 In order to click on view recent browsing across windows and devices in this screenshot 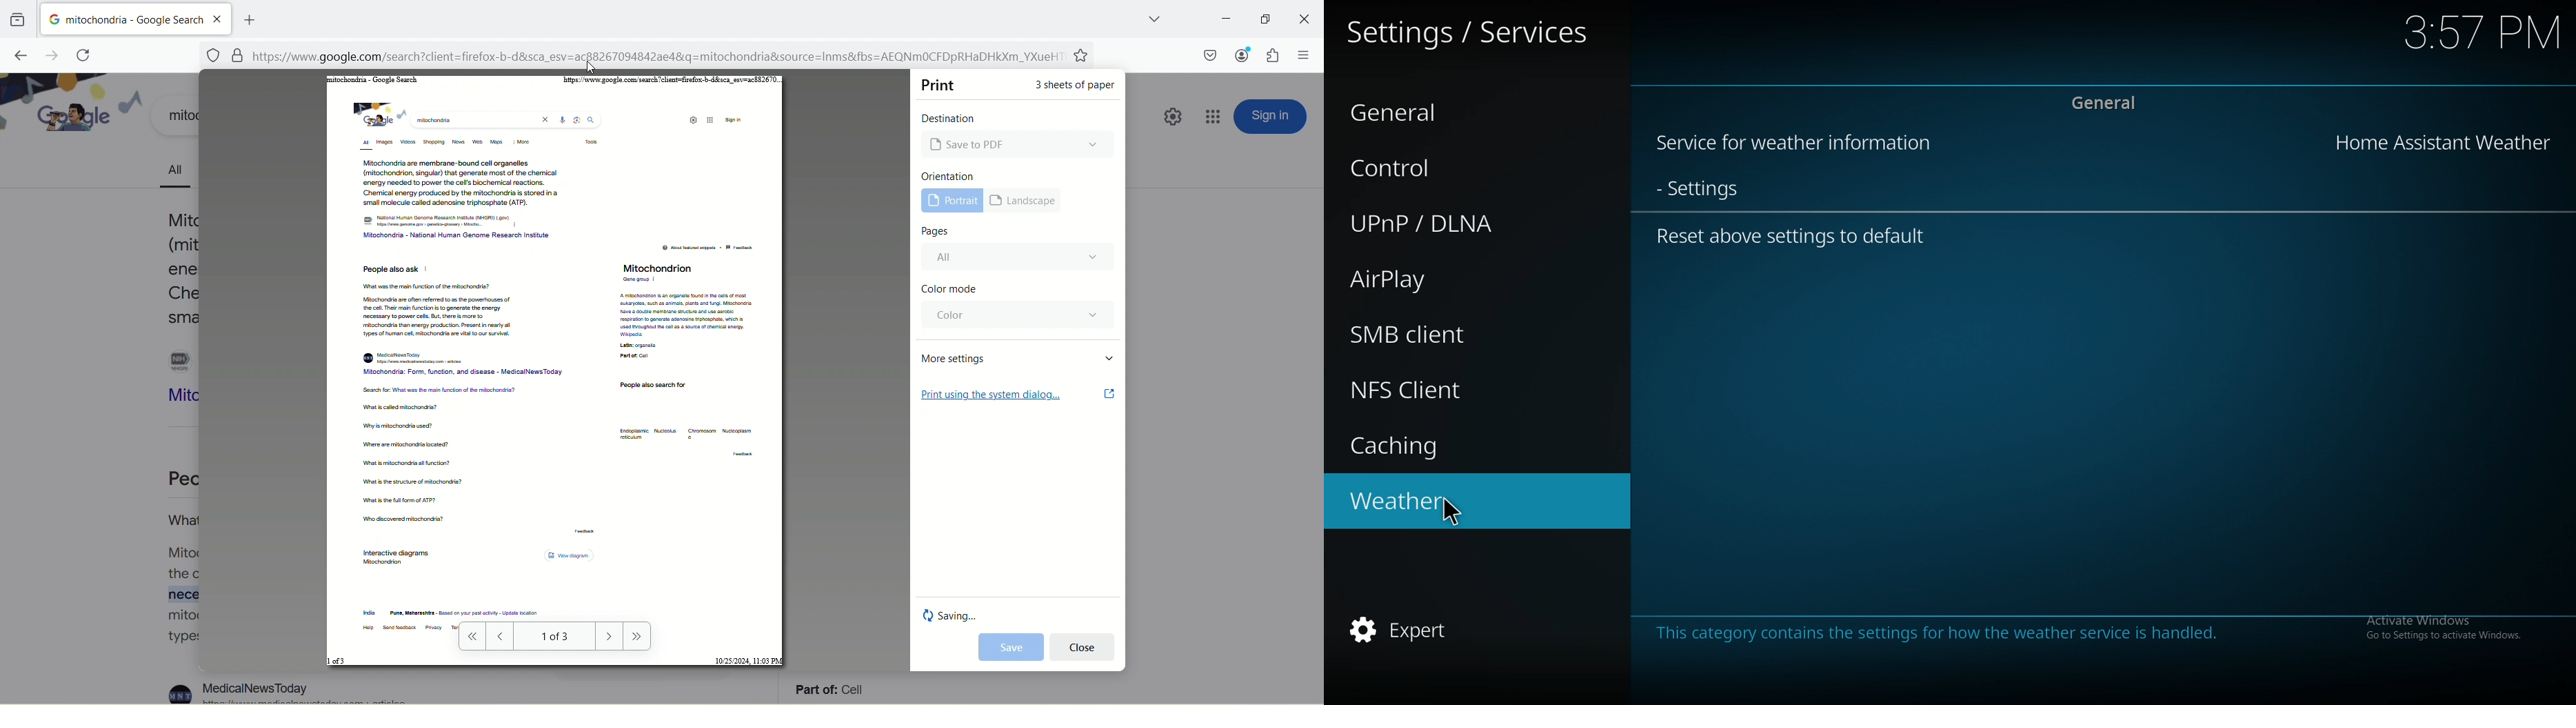, I will do `click(18, 19)`.